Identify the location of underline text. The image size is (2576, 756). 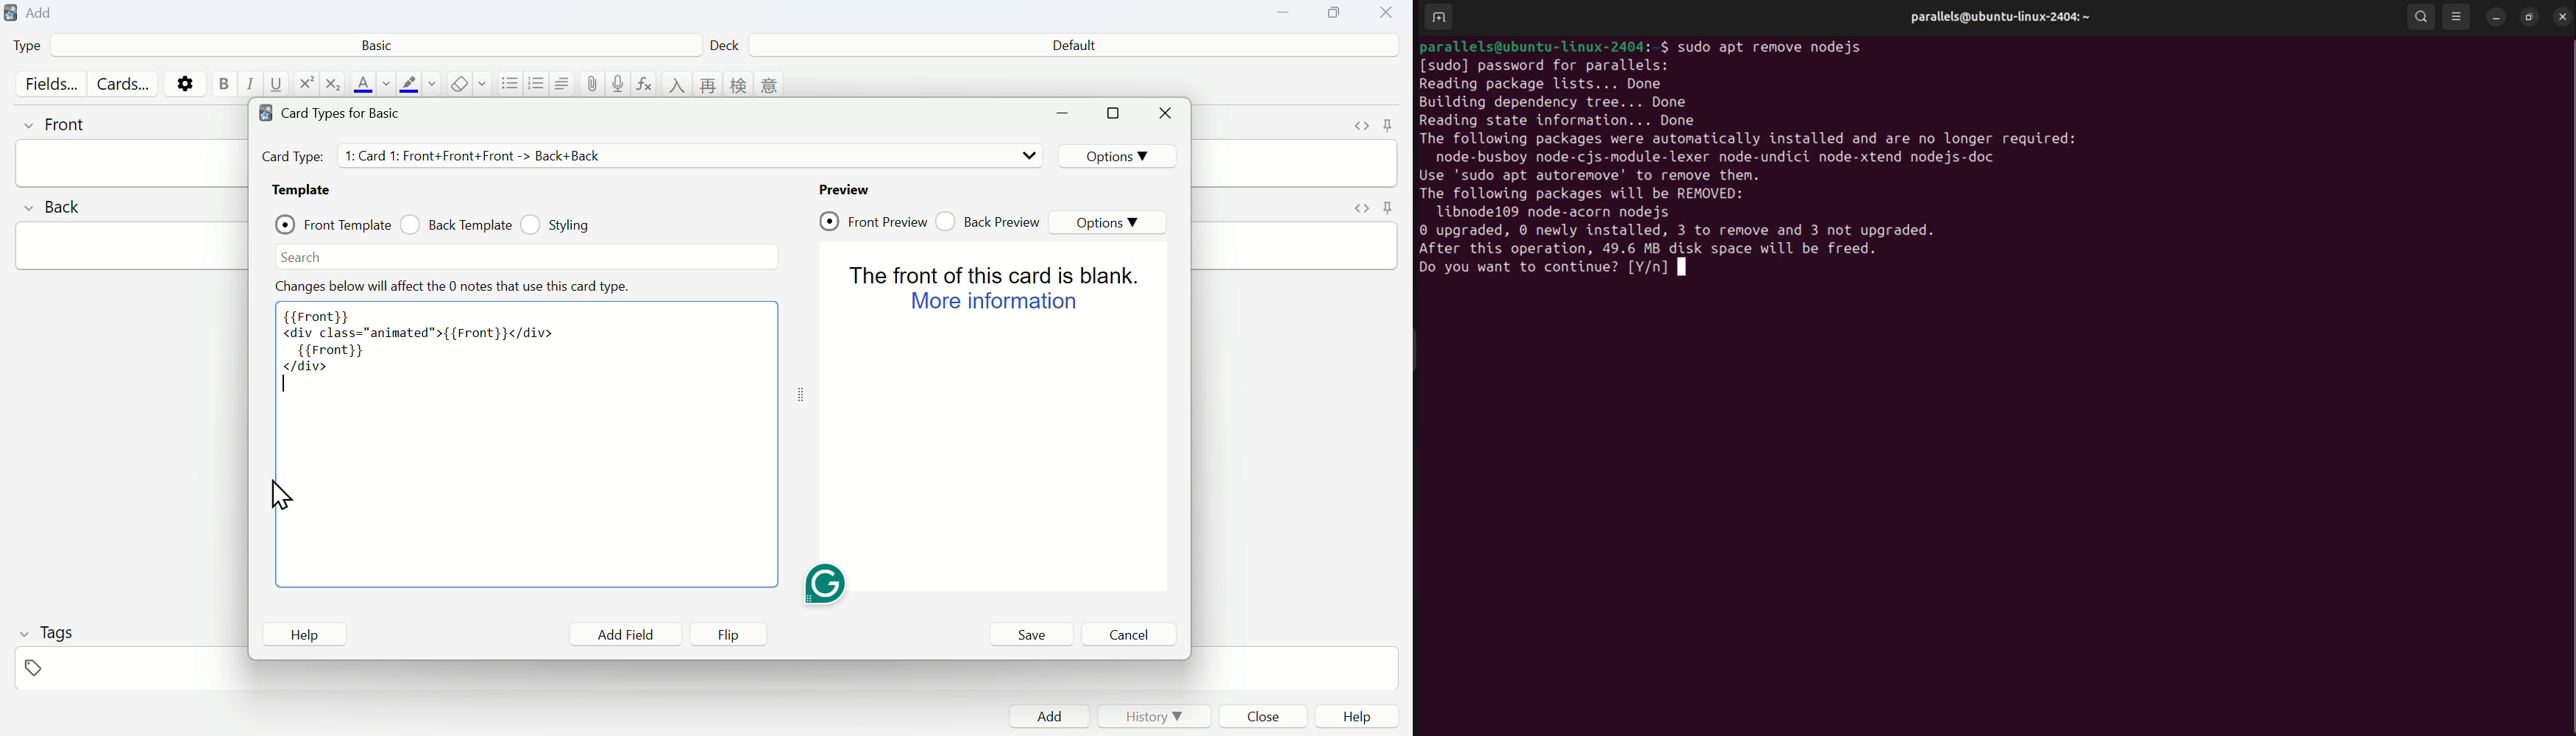
(277, 84).